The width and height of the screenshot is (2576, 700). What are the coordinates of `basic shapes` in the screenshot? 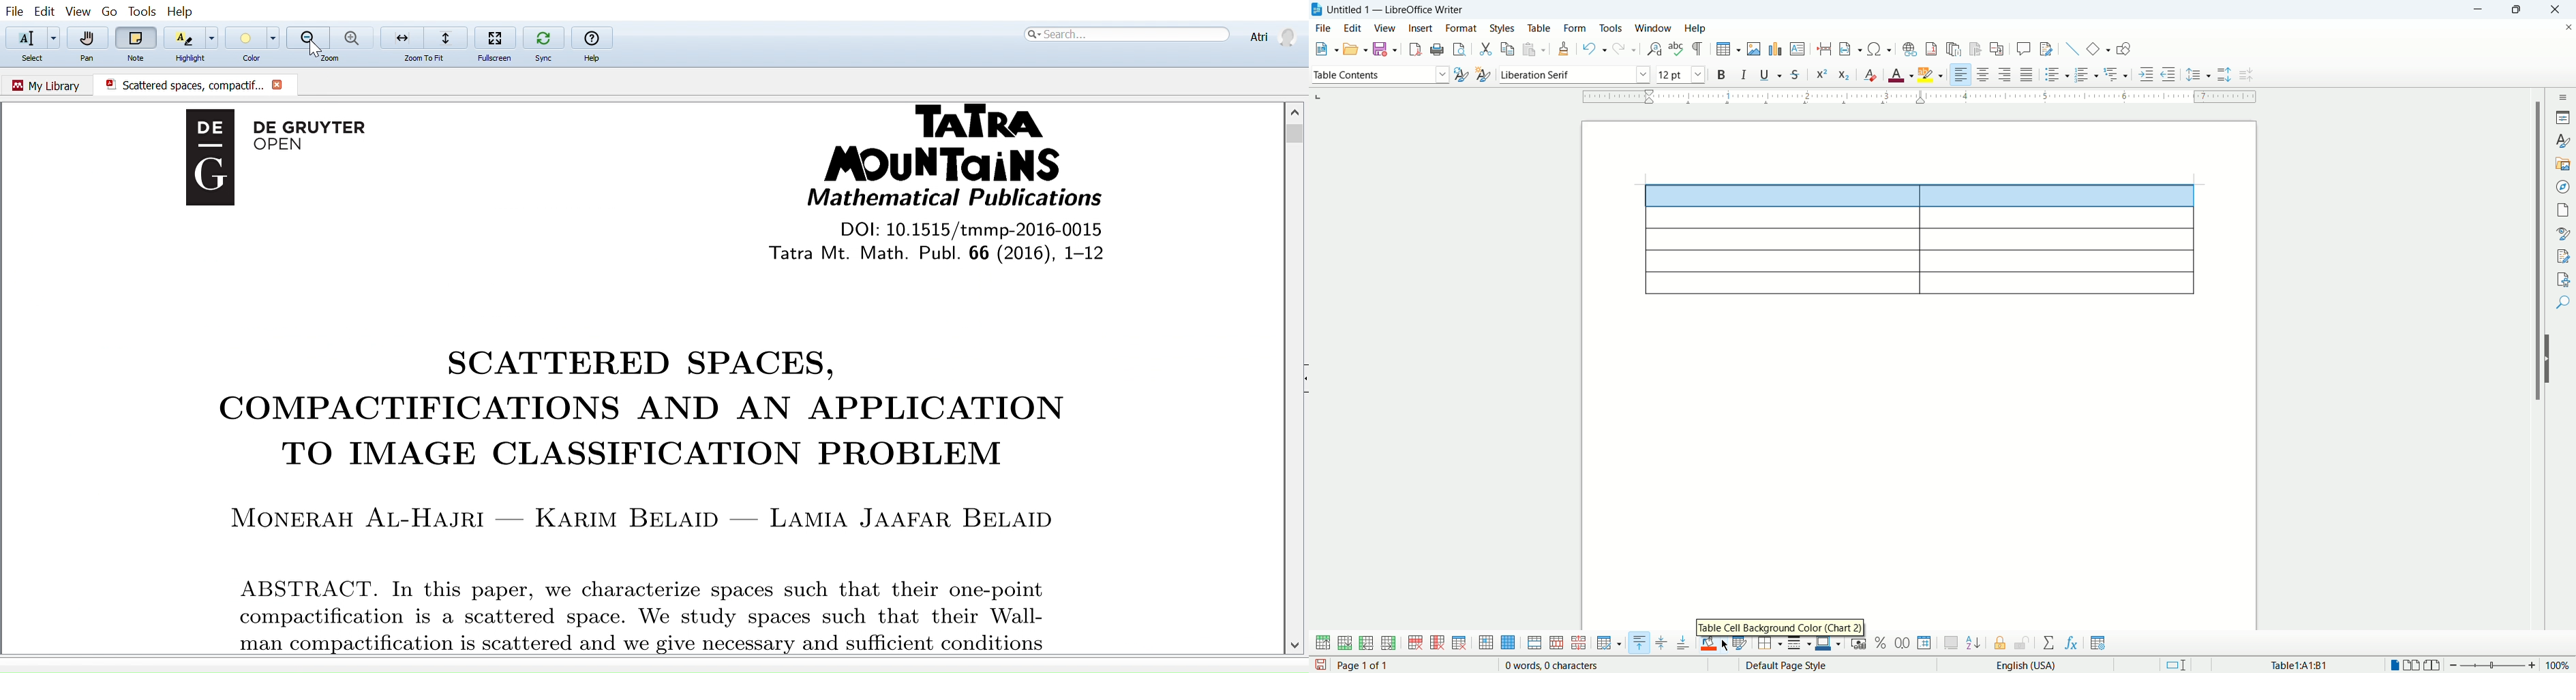 It's located at (2098, 48).